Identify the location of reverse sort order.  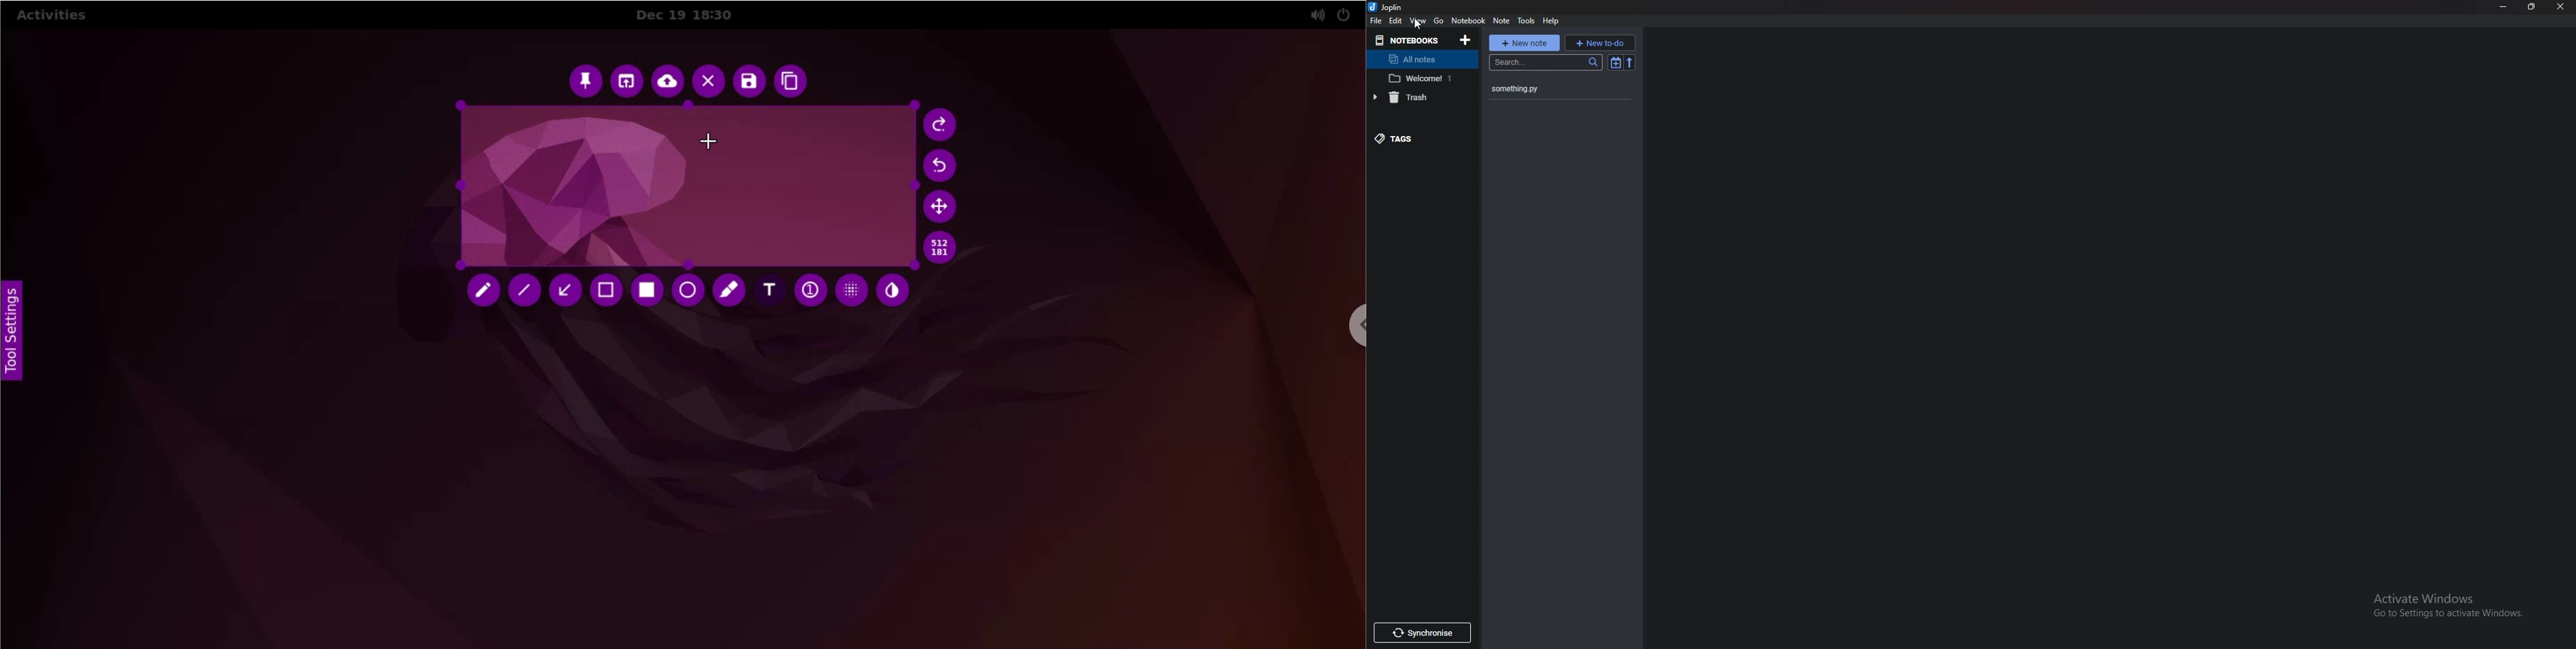
(1630, 62).